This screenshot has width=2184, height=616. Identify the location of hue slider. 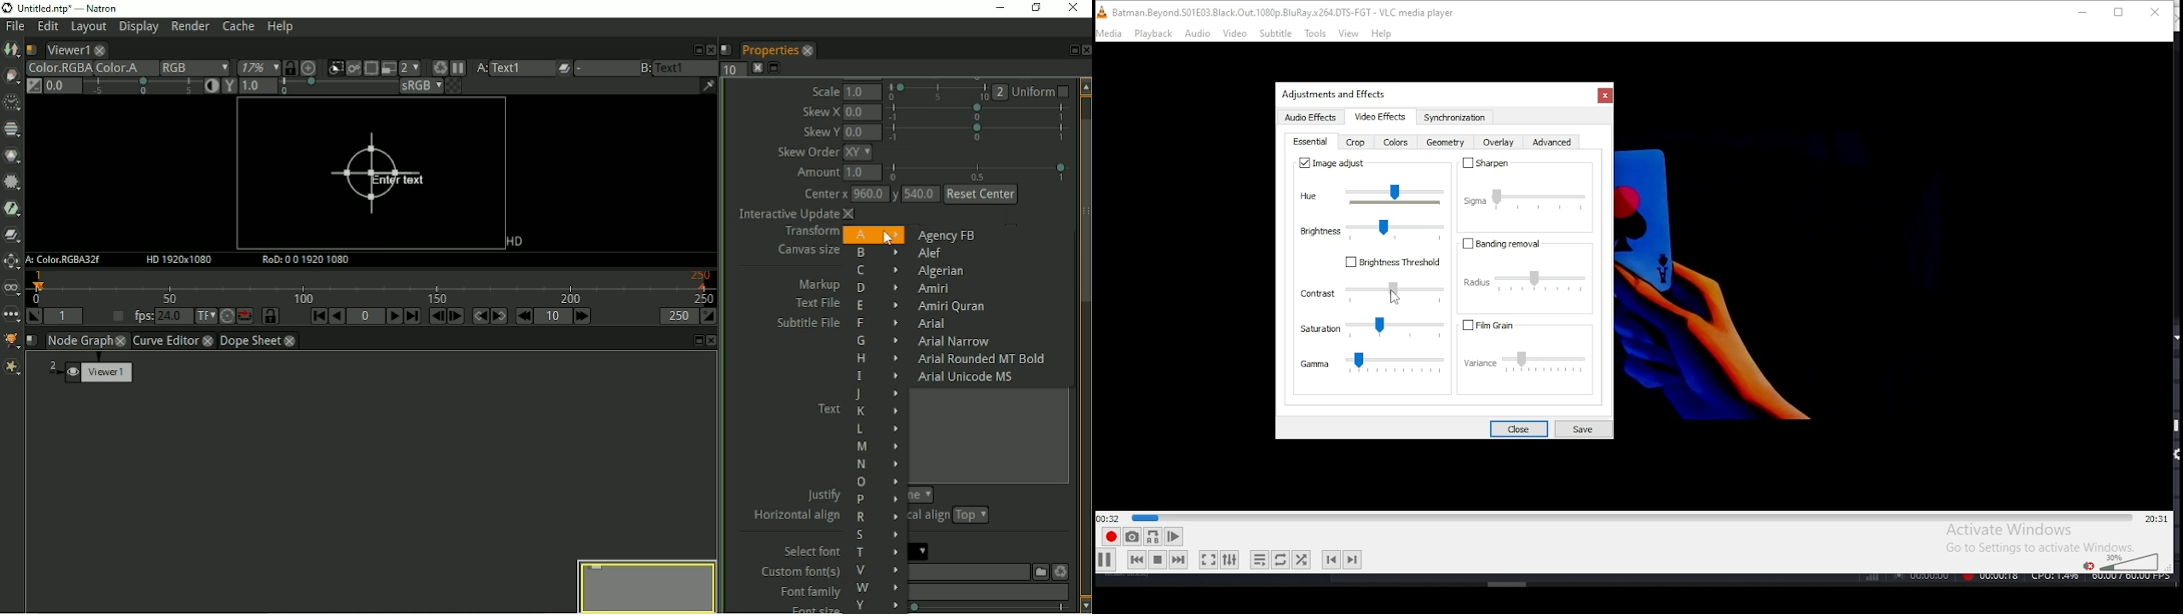
(1374, 194).